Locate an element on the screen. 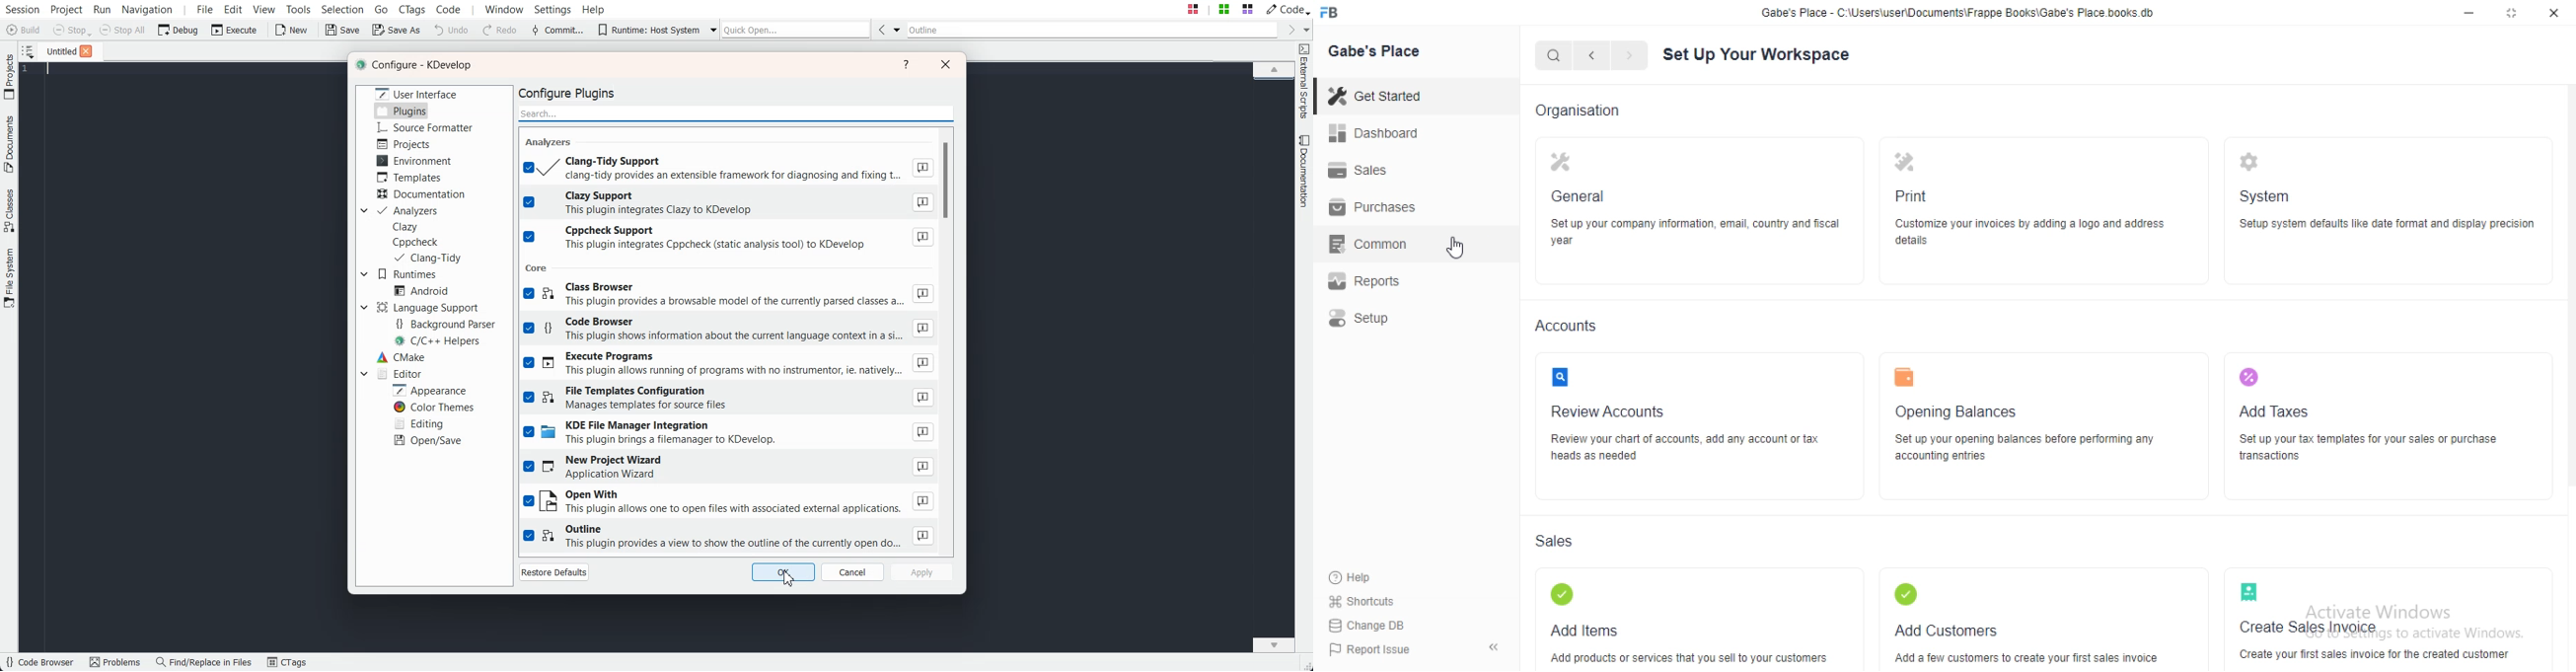  Set Up Your Workspace is located at coordinates (1761, 55).